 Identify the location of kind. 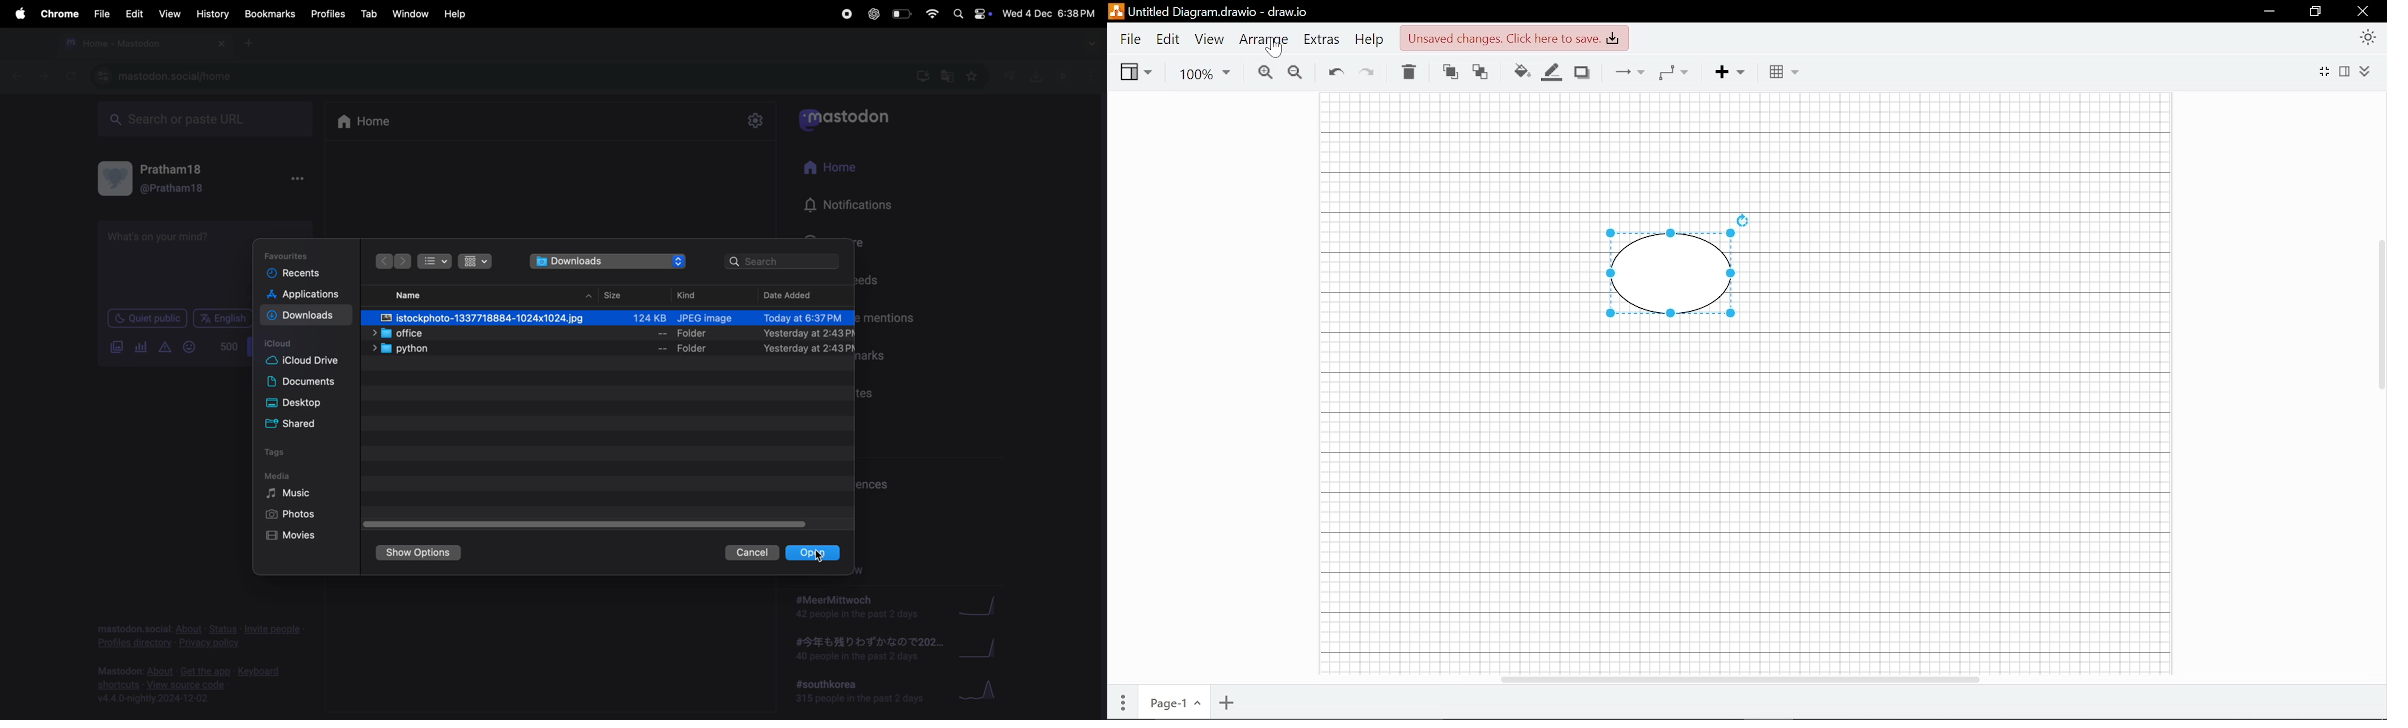
(694, 294).